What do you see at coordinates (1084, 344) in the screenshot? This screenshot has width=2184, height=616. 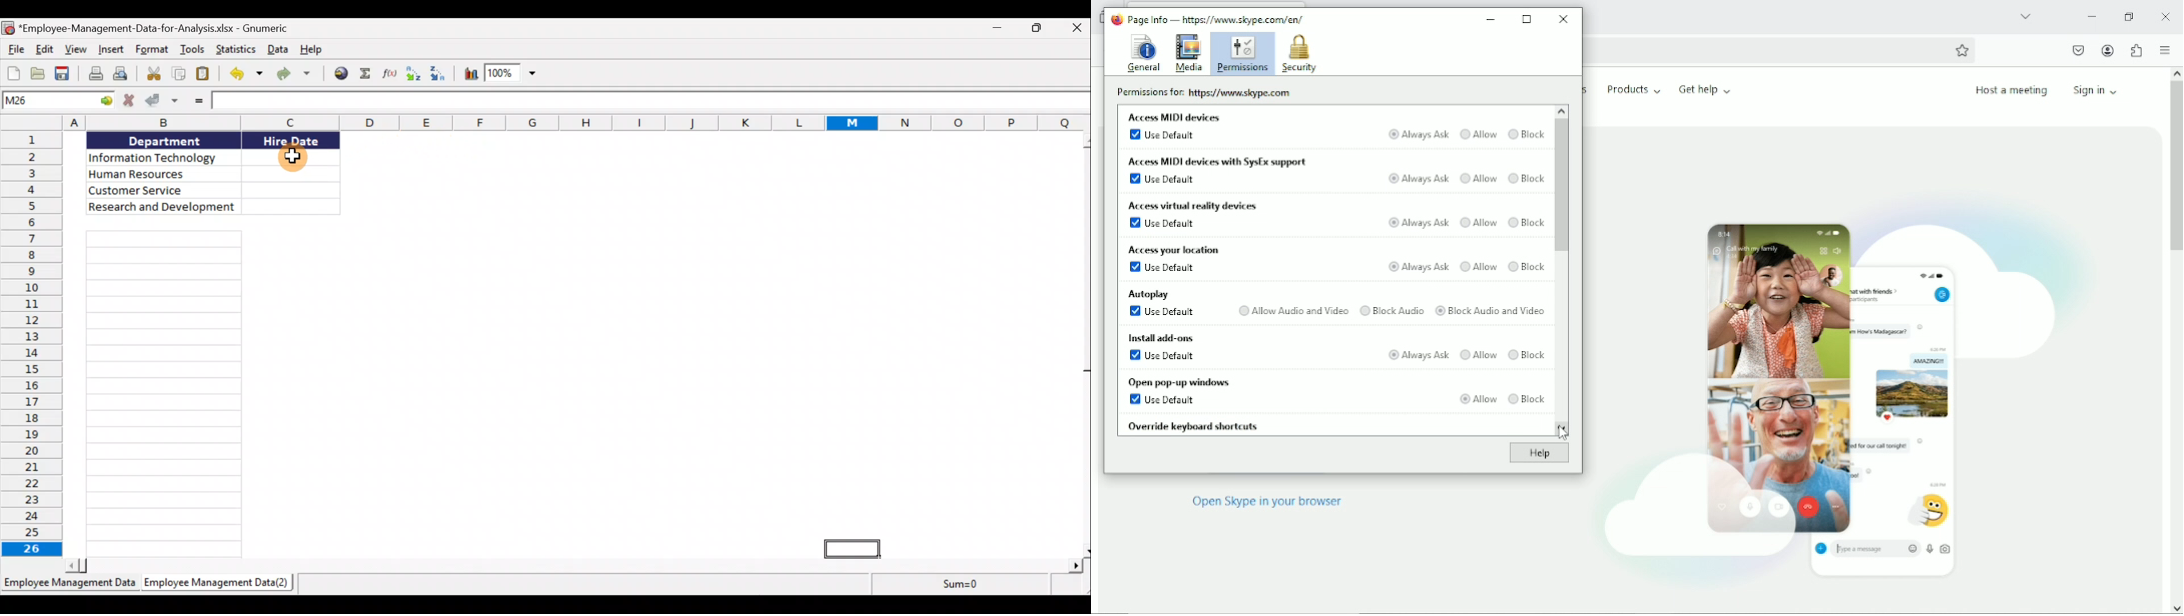 I see `Scroll bar` at bounding box center [1084, 344].